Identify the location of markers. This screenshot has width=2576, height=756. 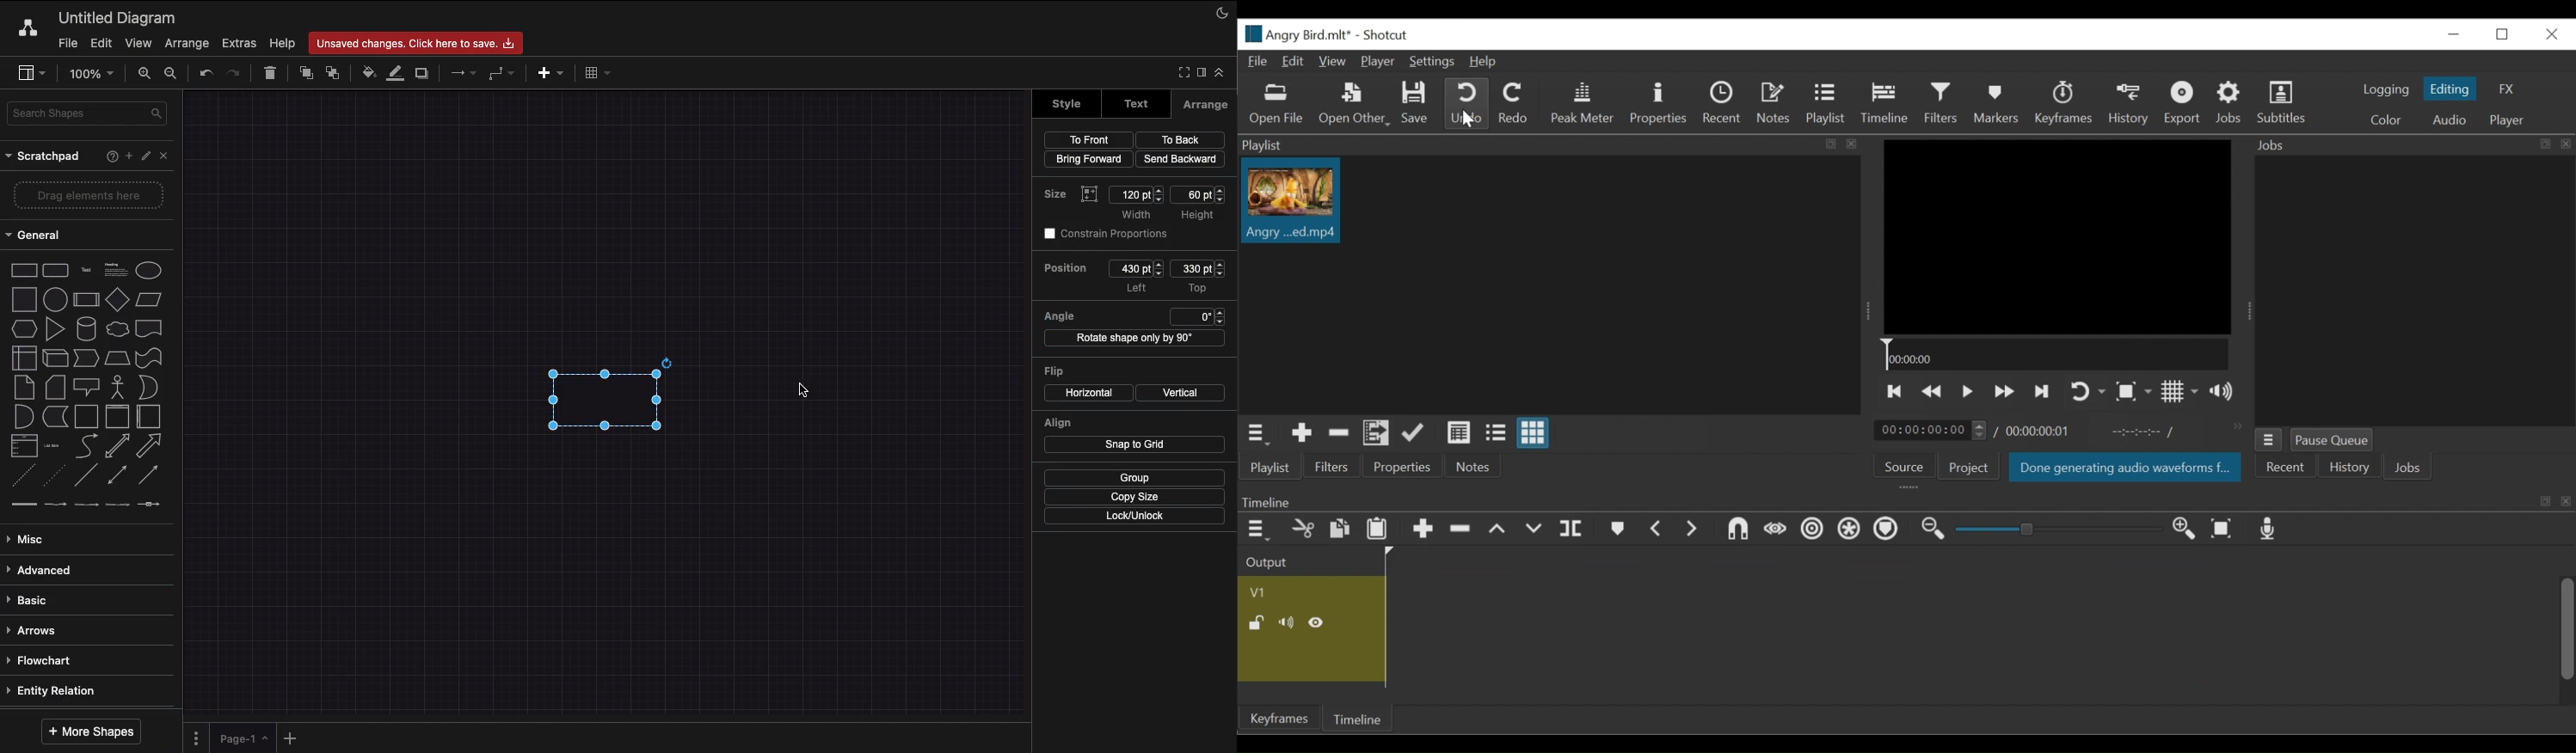
(1618, 529).